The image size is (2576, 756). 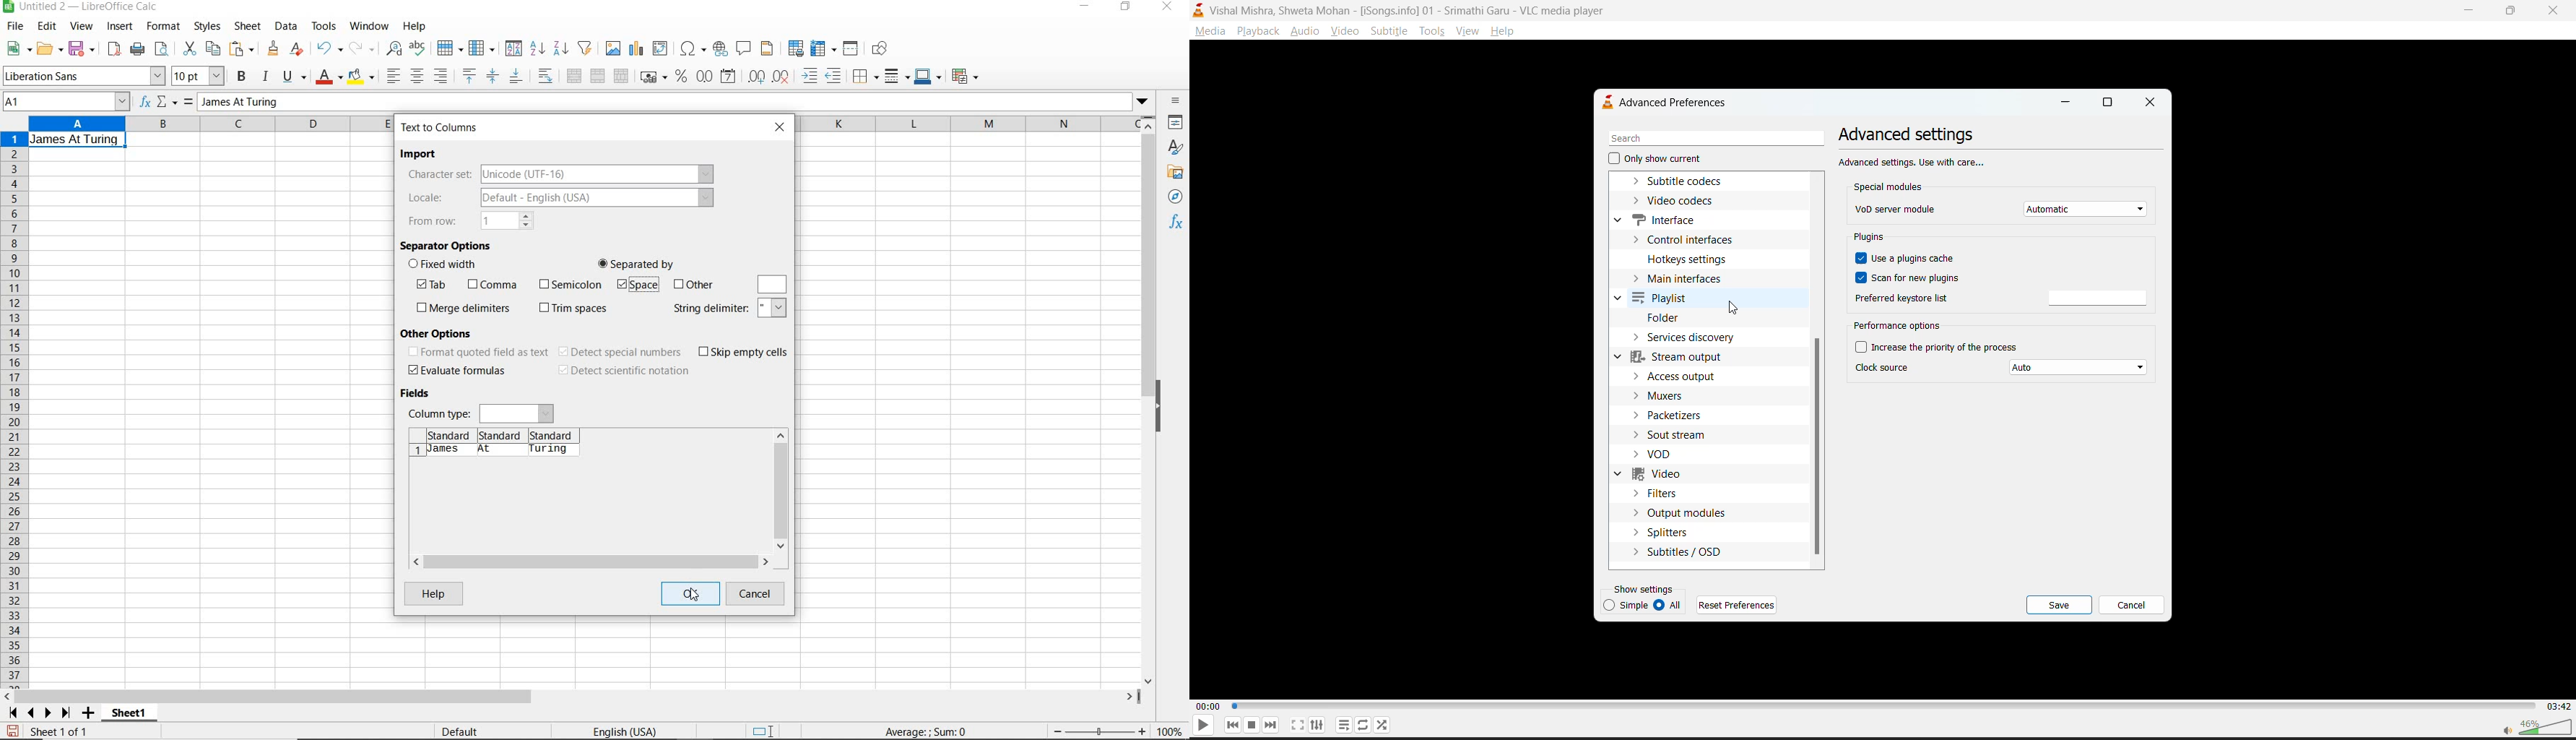 I want to click on separator options, so click(x=448, y=245).